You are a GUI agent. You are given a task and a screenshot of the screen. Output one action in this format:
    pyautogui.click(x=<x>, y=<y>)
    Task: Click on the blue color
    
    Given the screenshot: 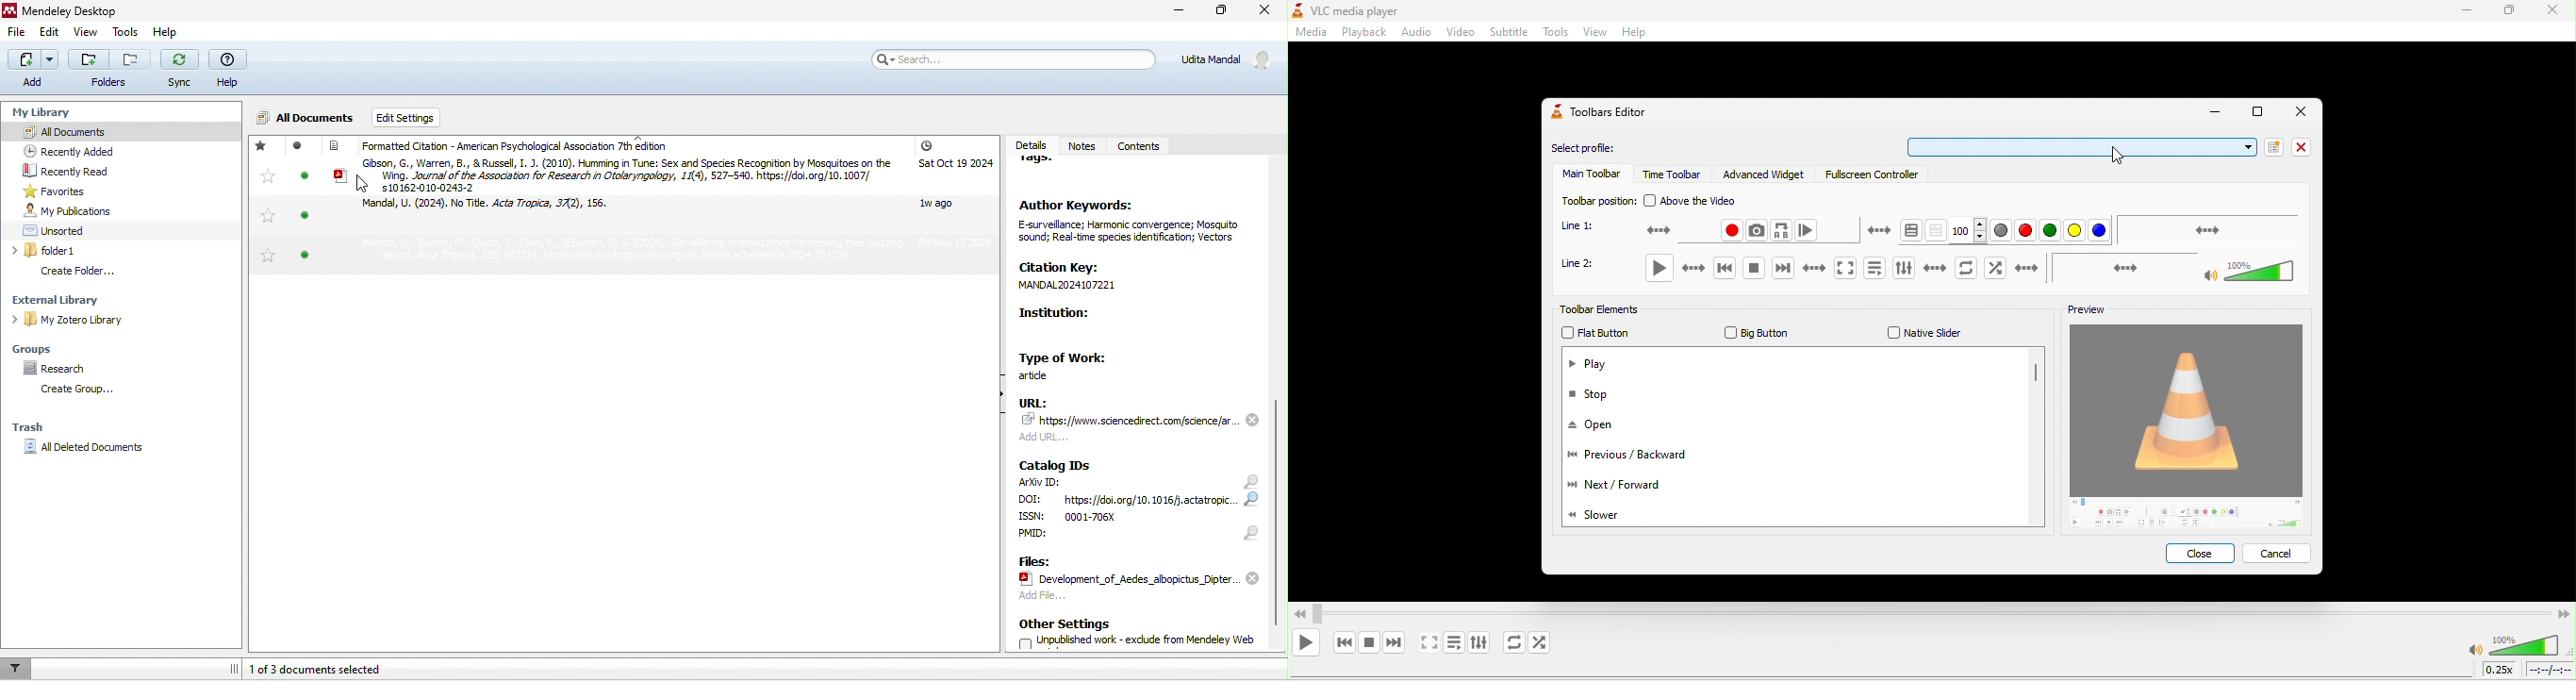 What is the action you would take?
    pyautogui.click(x=2100, y=231)
    